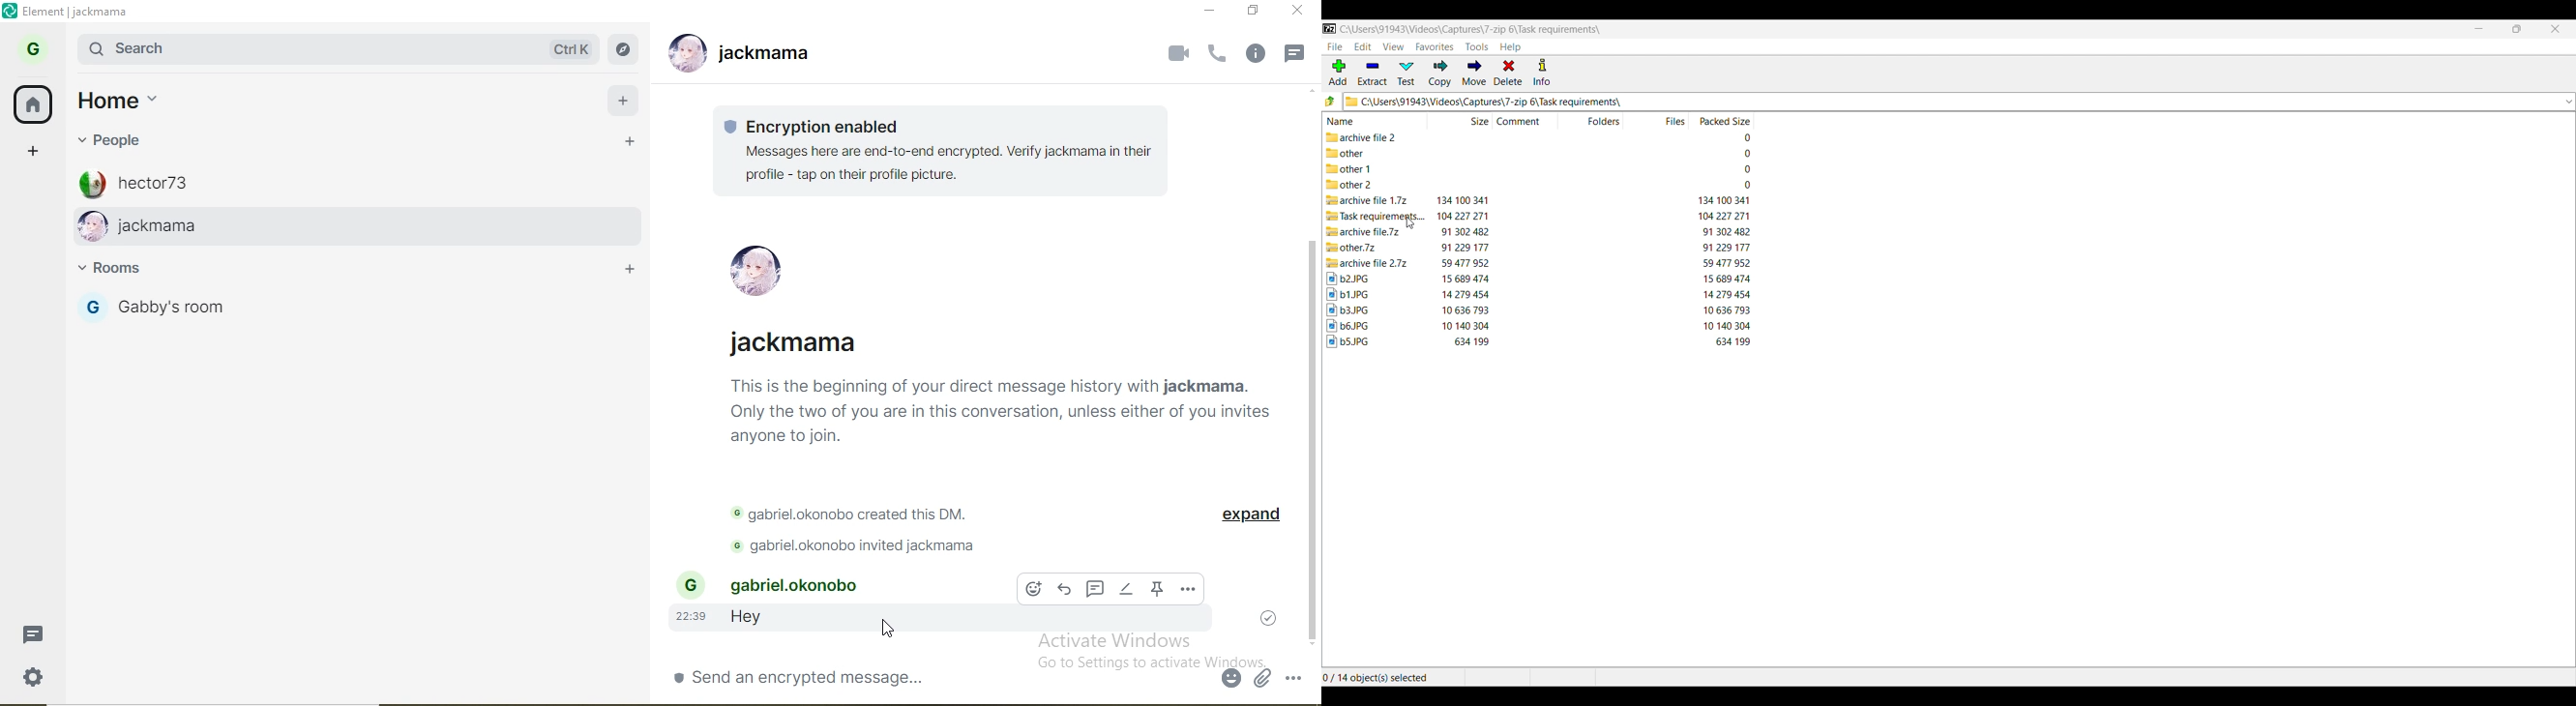  Describe the element at coordinates (1365, 169) in the screenshot. I see `folder` at that location.